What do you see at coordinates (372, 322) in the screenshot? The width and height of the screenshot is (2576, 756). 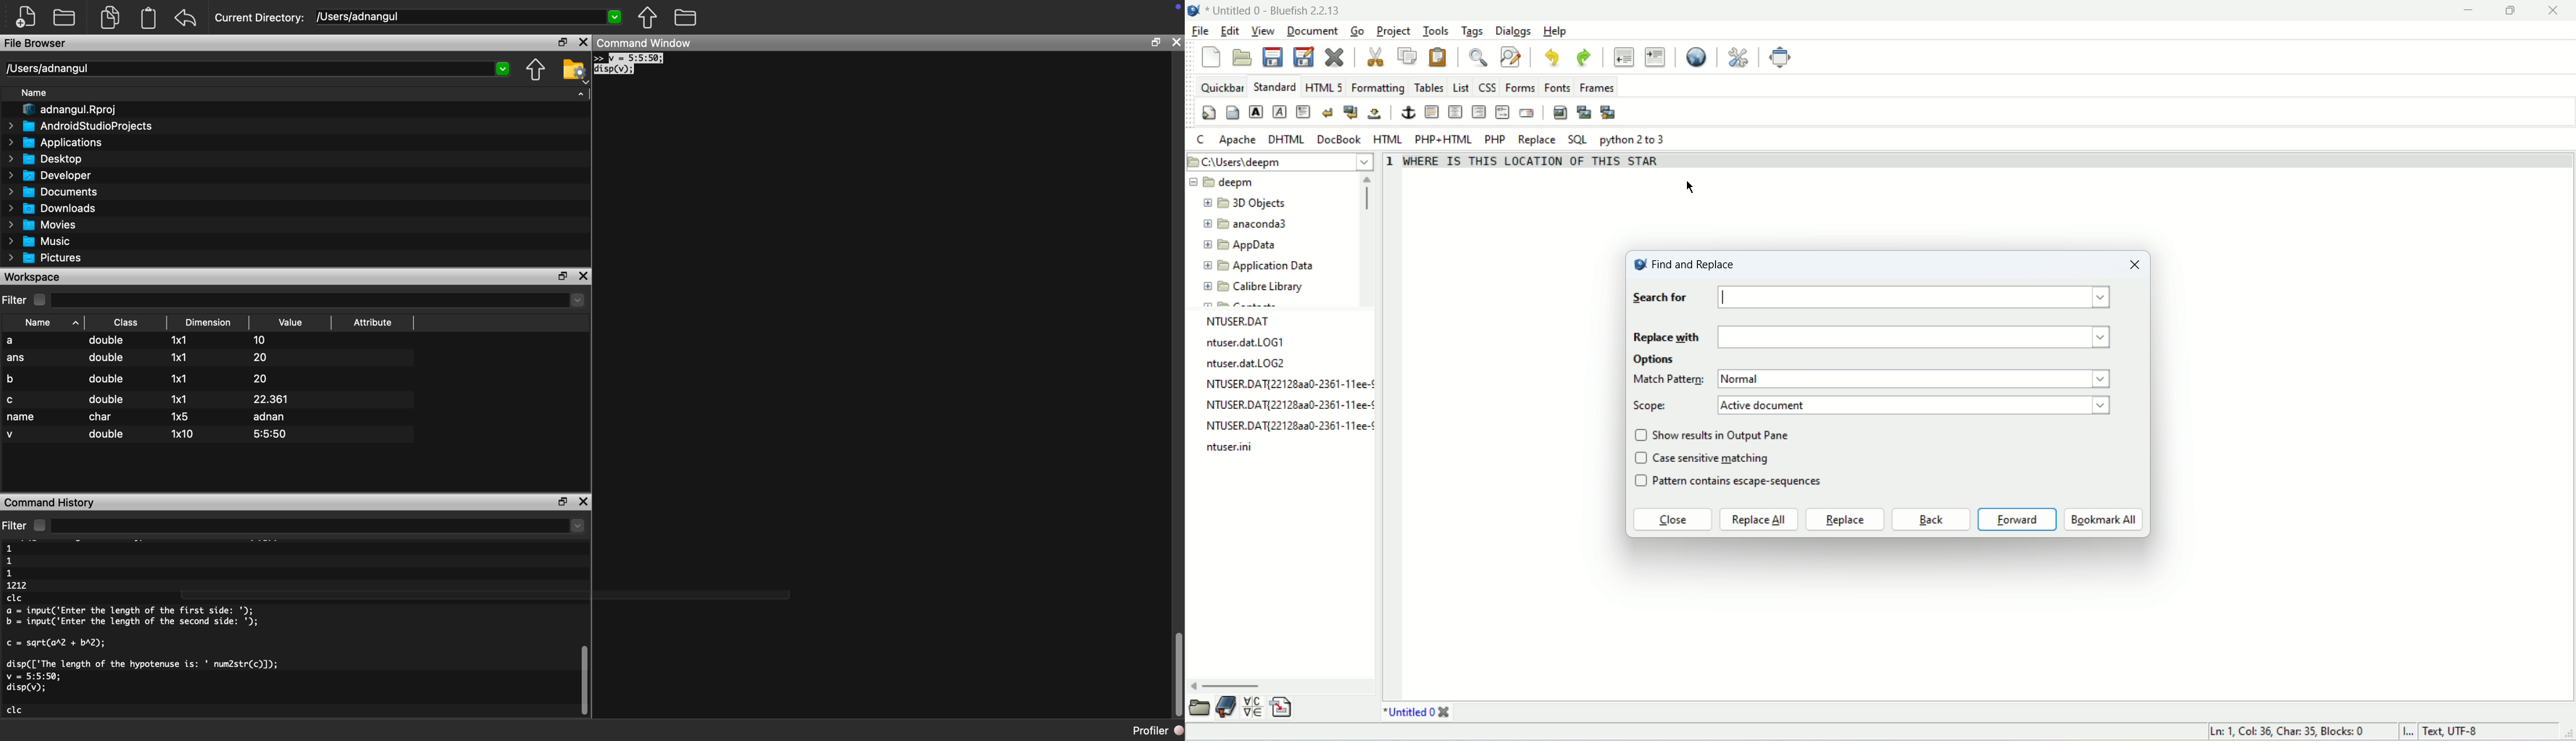 I see `Attribute` at bounding box center [372, 322].